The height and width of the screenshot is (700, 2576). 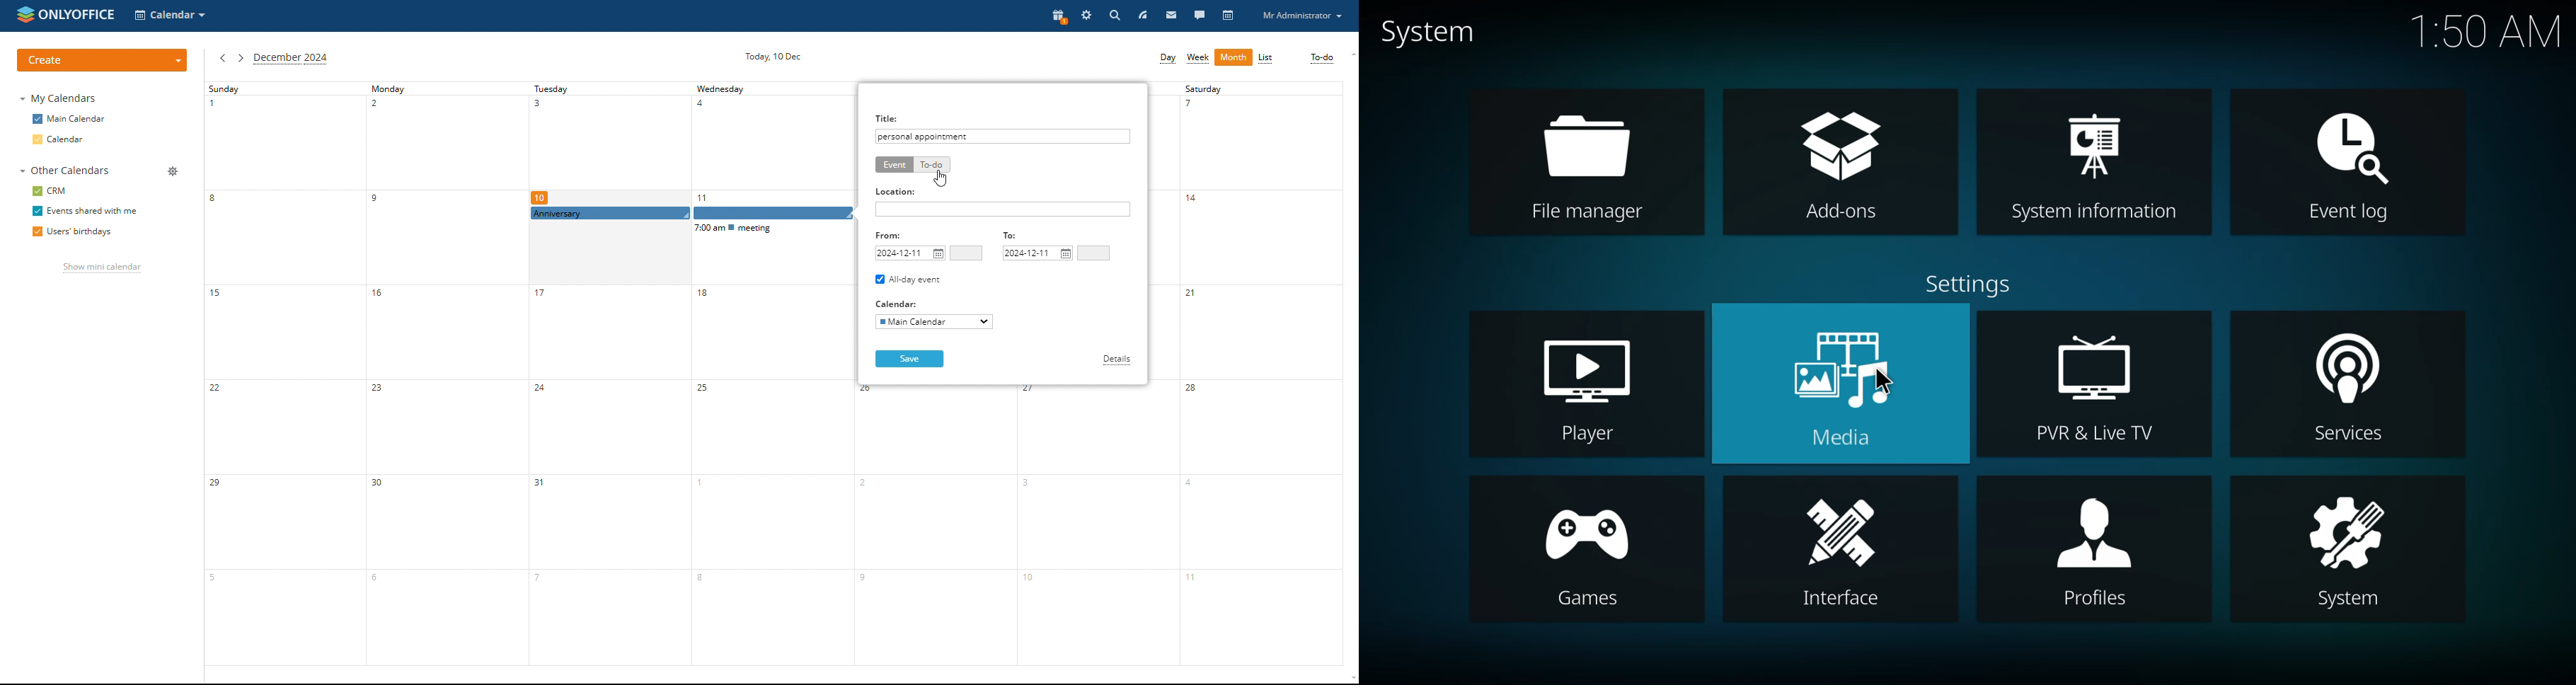 What do you see at coordinates (1093, 253) in the screenshot?
I see `end time` at bounding box center [1093, 253].